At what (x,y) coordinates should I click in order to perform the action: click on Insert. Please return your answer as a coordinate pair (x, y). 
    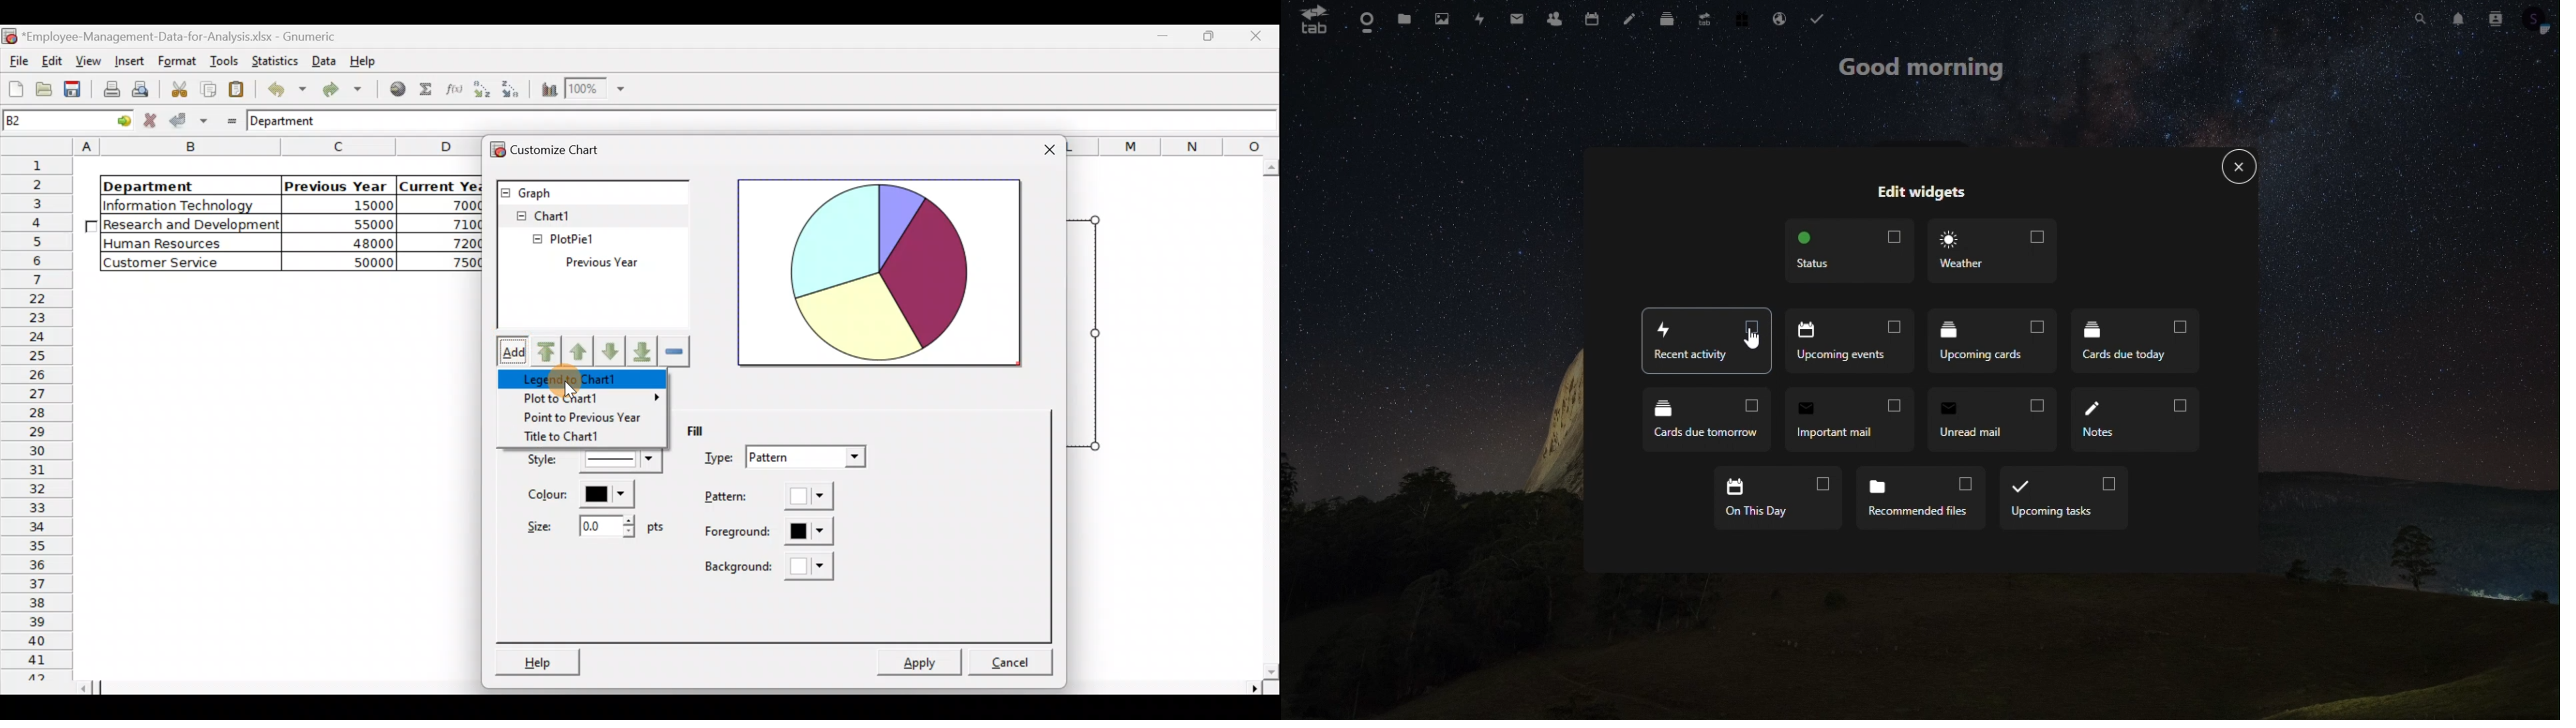
    Looking at the image, I should click on (128, 60).